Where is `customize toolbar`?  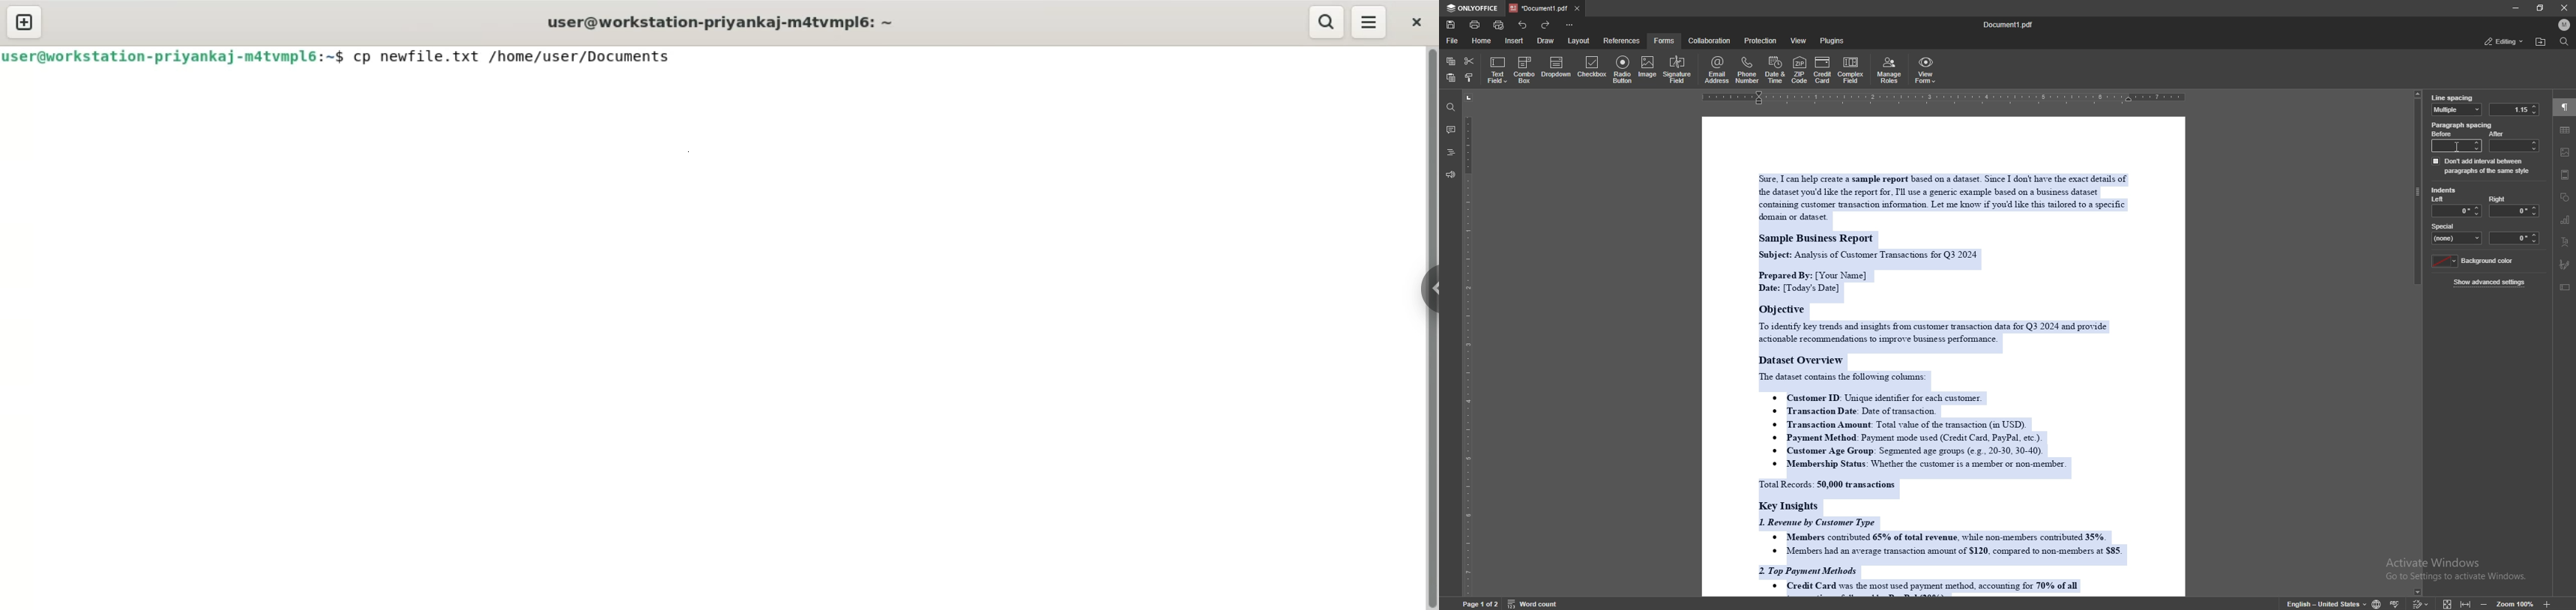 customize toolbar is located at coordinates (1569, 24).